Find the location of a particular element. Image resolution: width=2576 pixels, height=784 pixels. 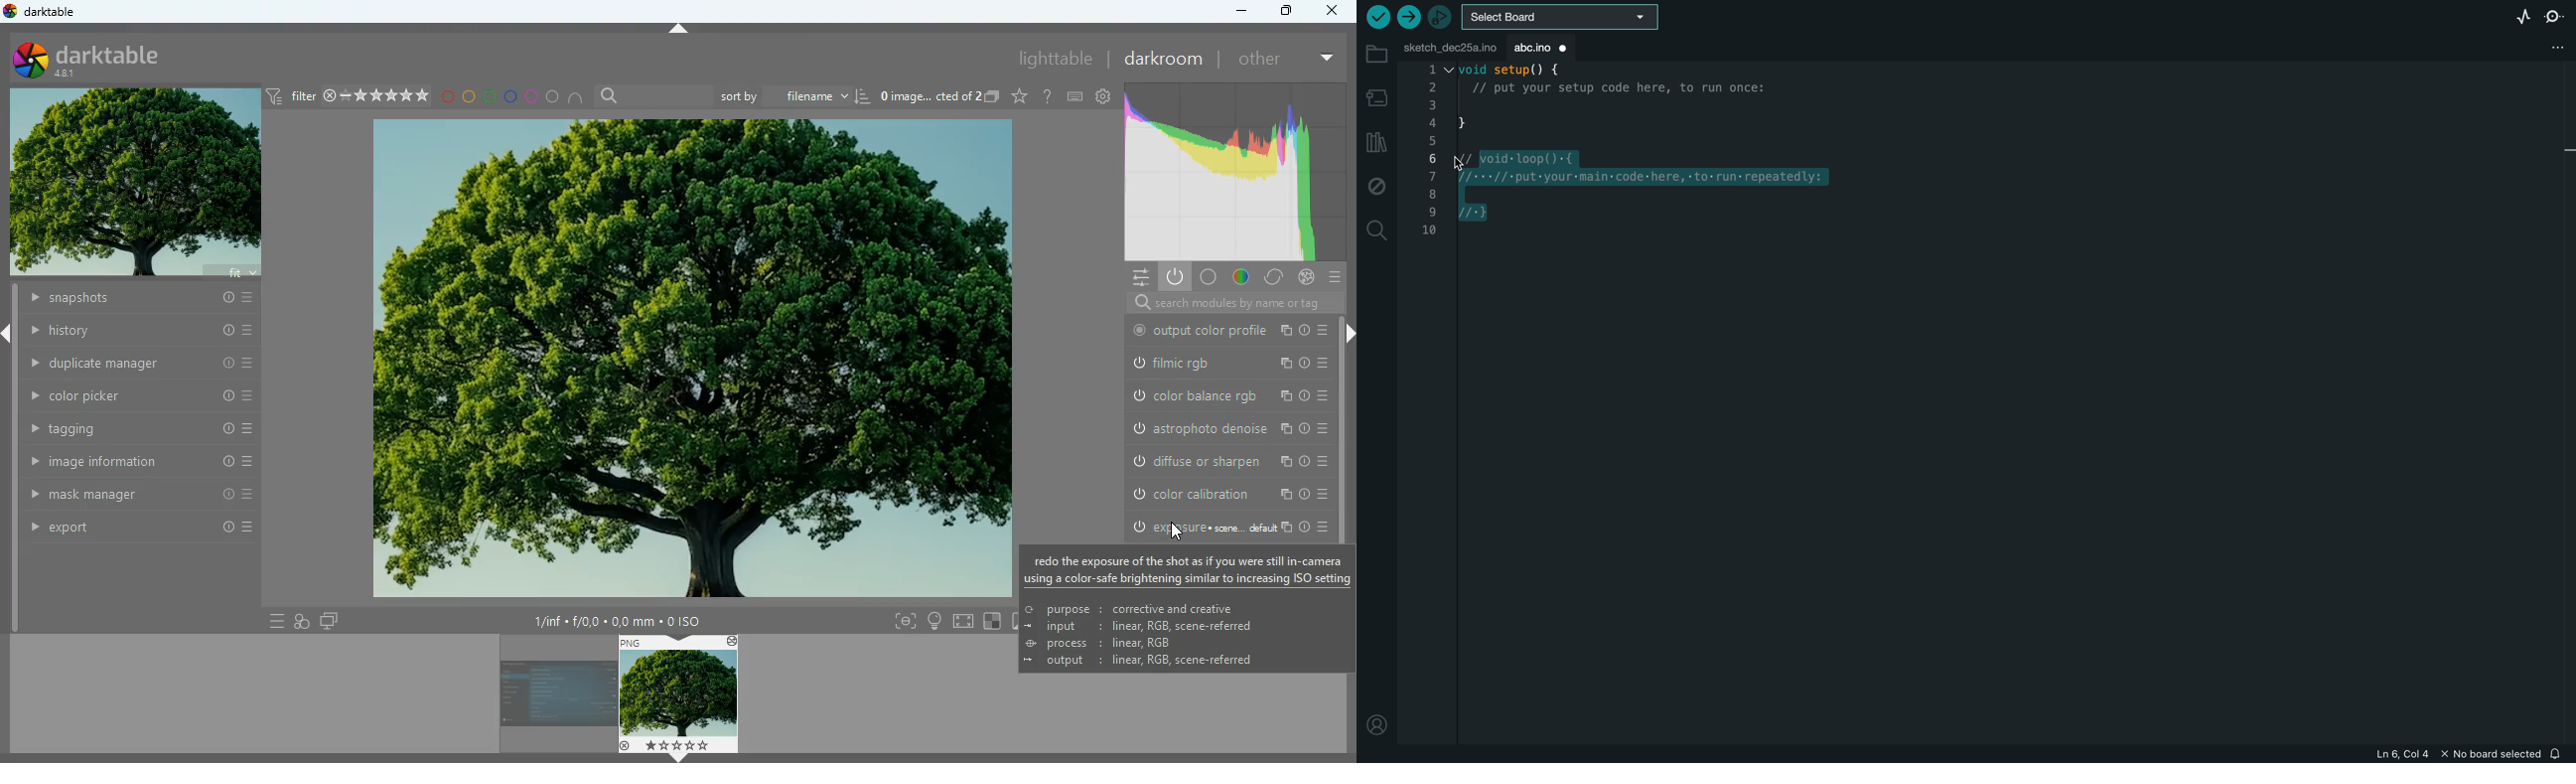

color picker is located at coordinates (133, 398).